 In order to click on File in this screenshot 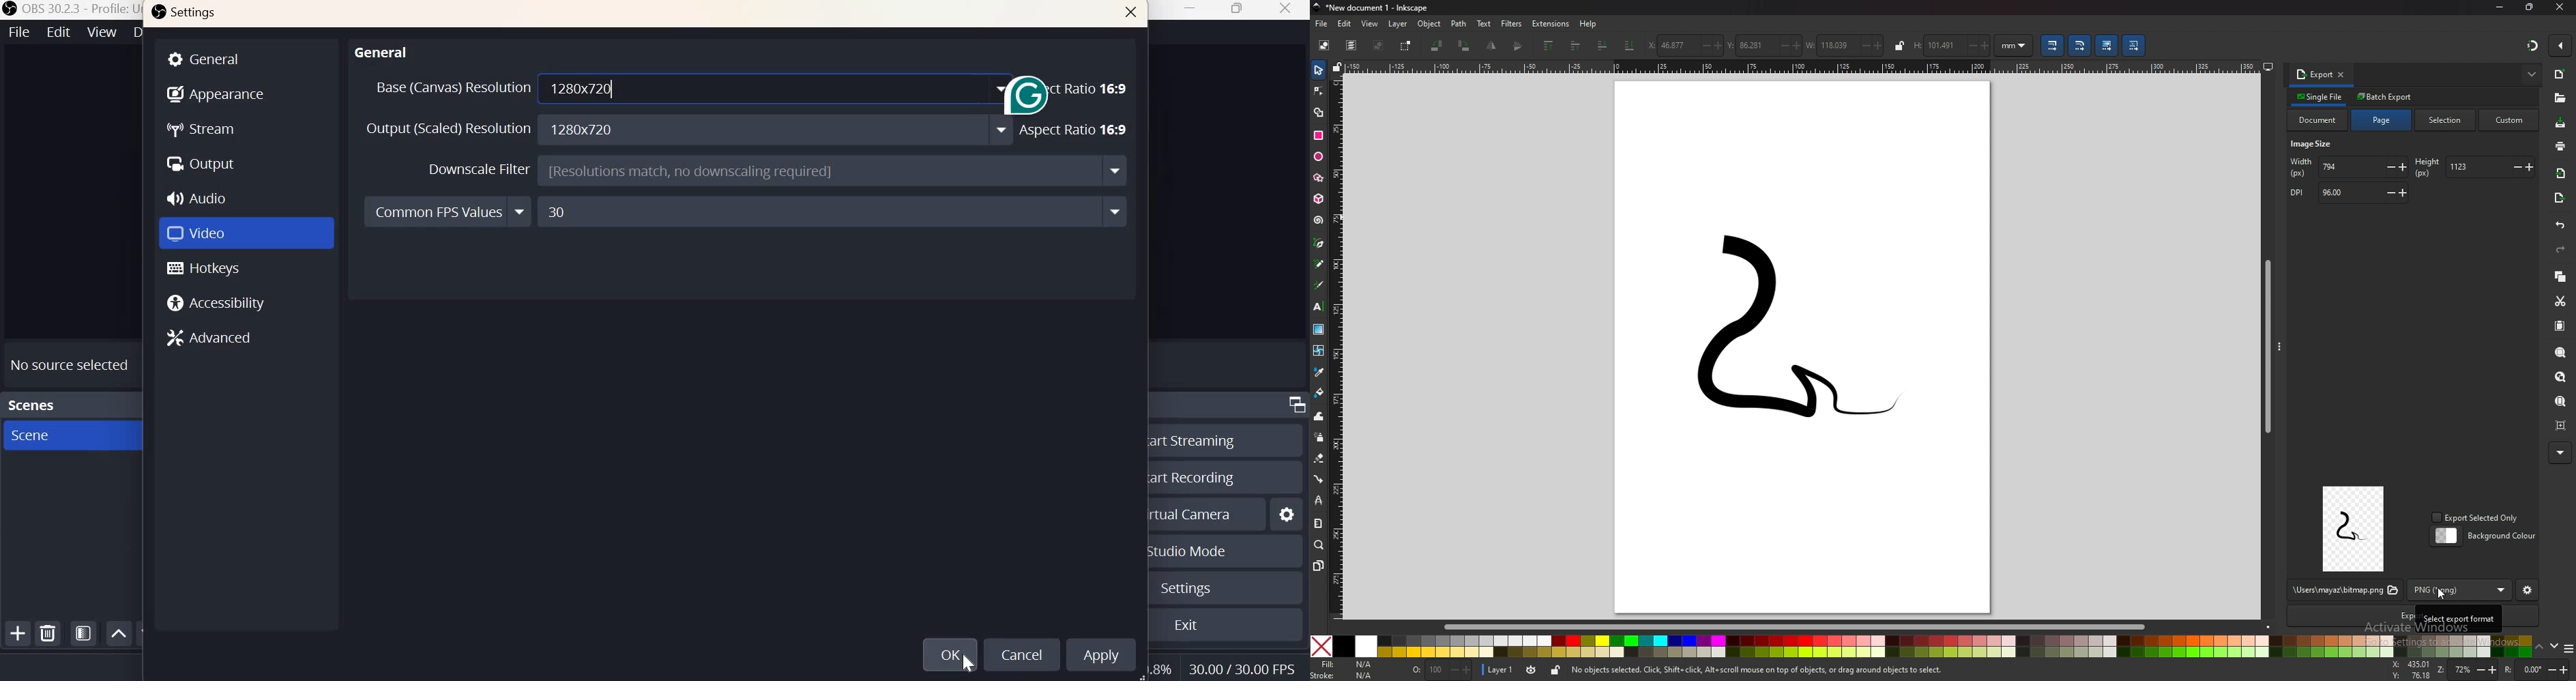, I will do `click(18, 32)`.